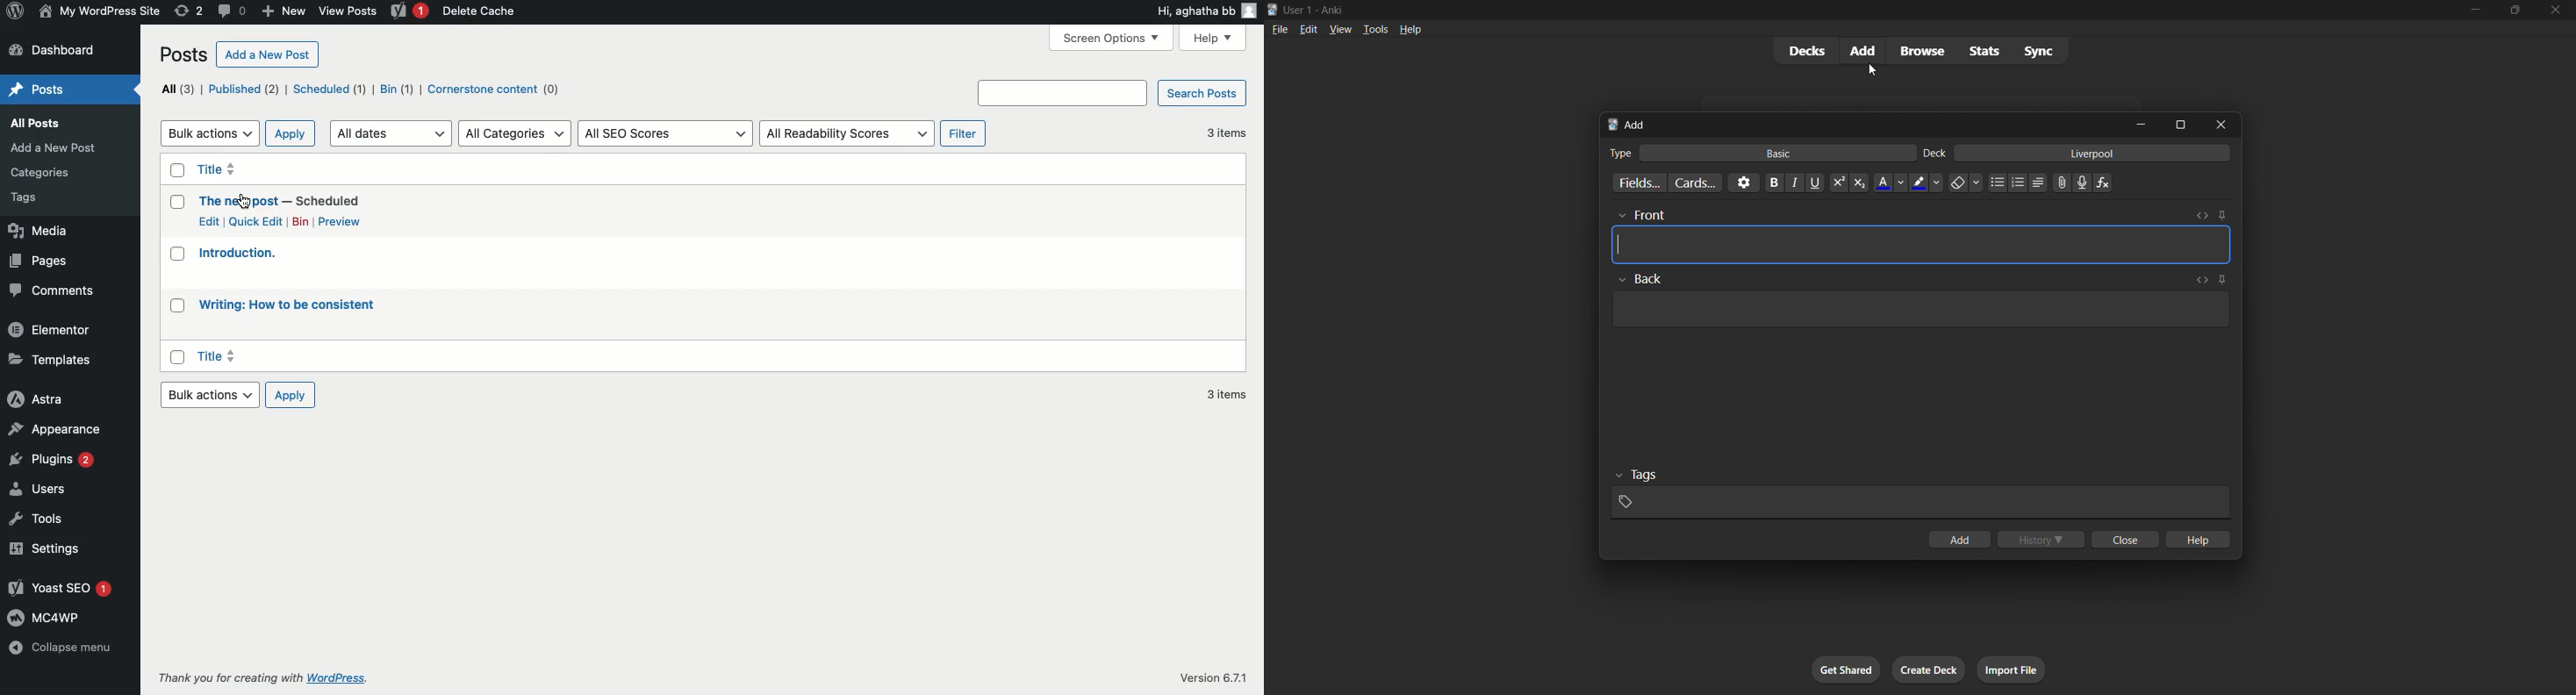 The width and height of the screenshot is (2576, 700). I want to click on close, so click(2125, 538).